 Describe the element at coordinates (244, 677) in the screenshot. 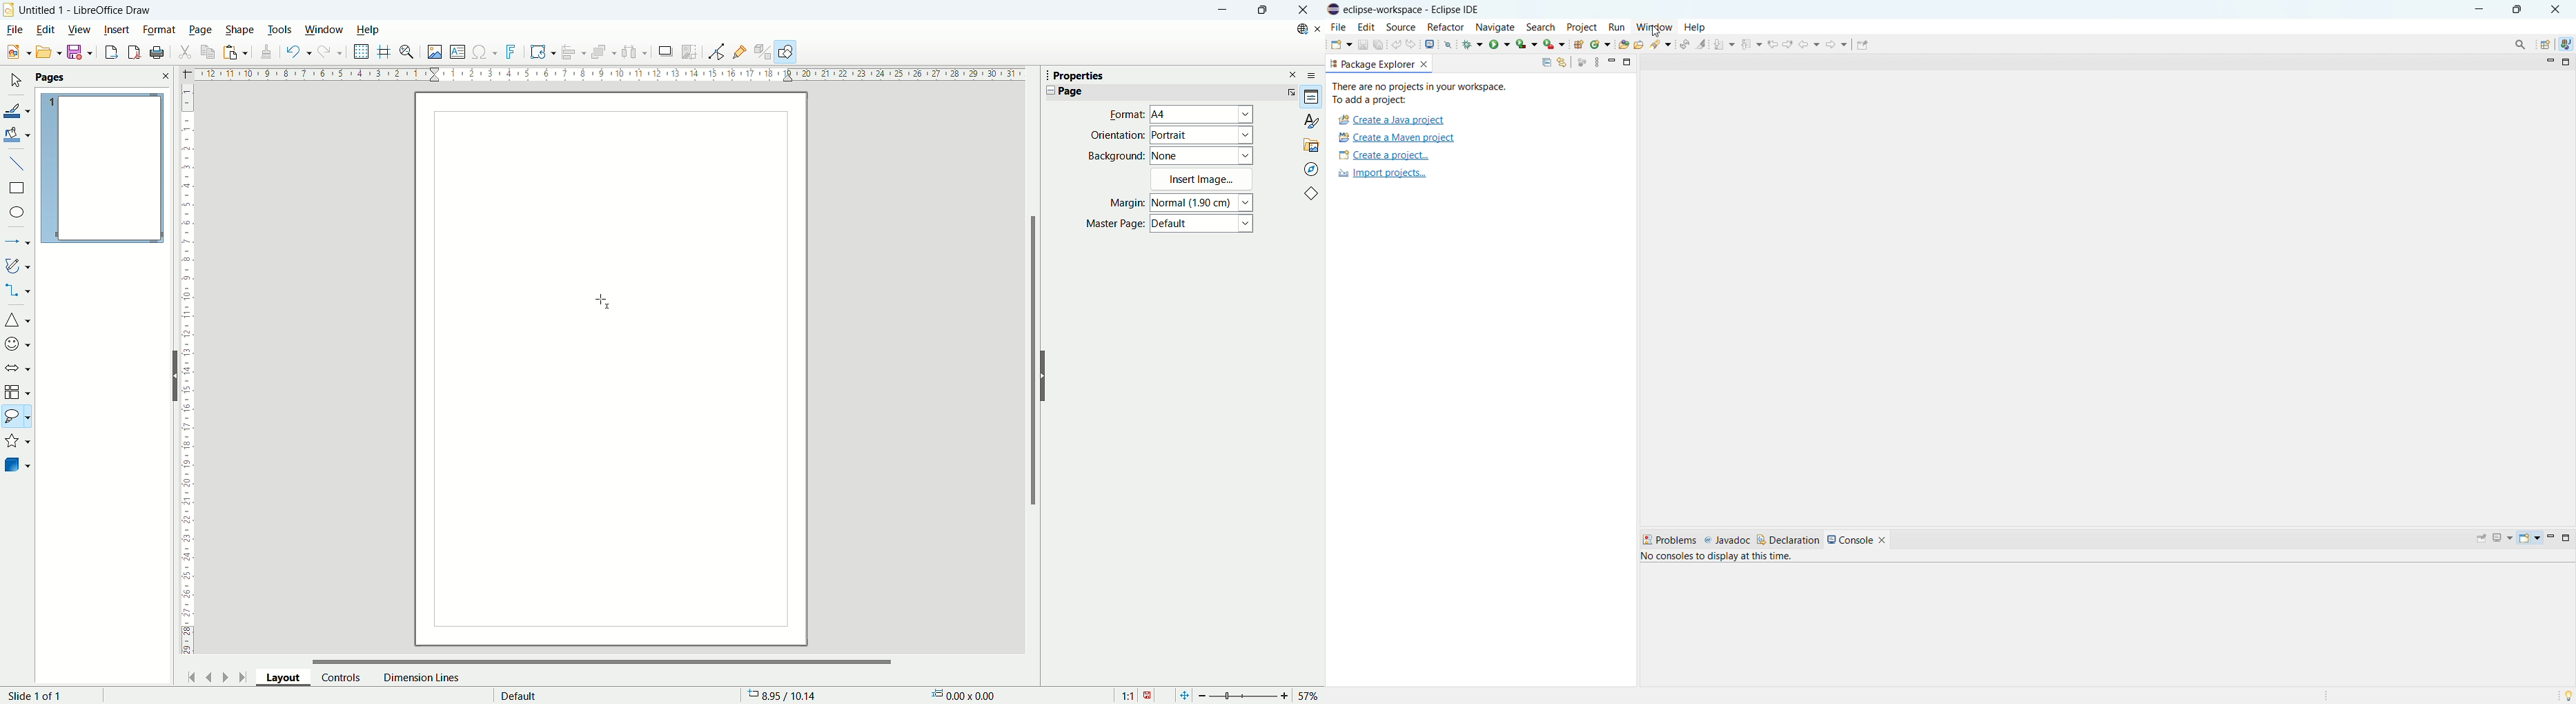

I see `go to last page` at that location.